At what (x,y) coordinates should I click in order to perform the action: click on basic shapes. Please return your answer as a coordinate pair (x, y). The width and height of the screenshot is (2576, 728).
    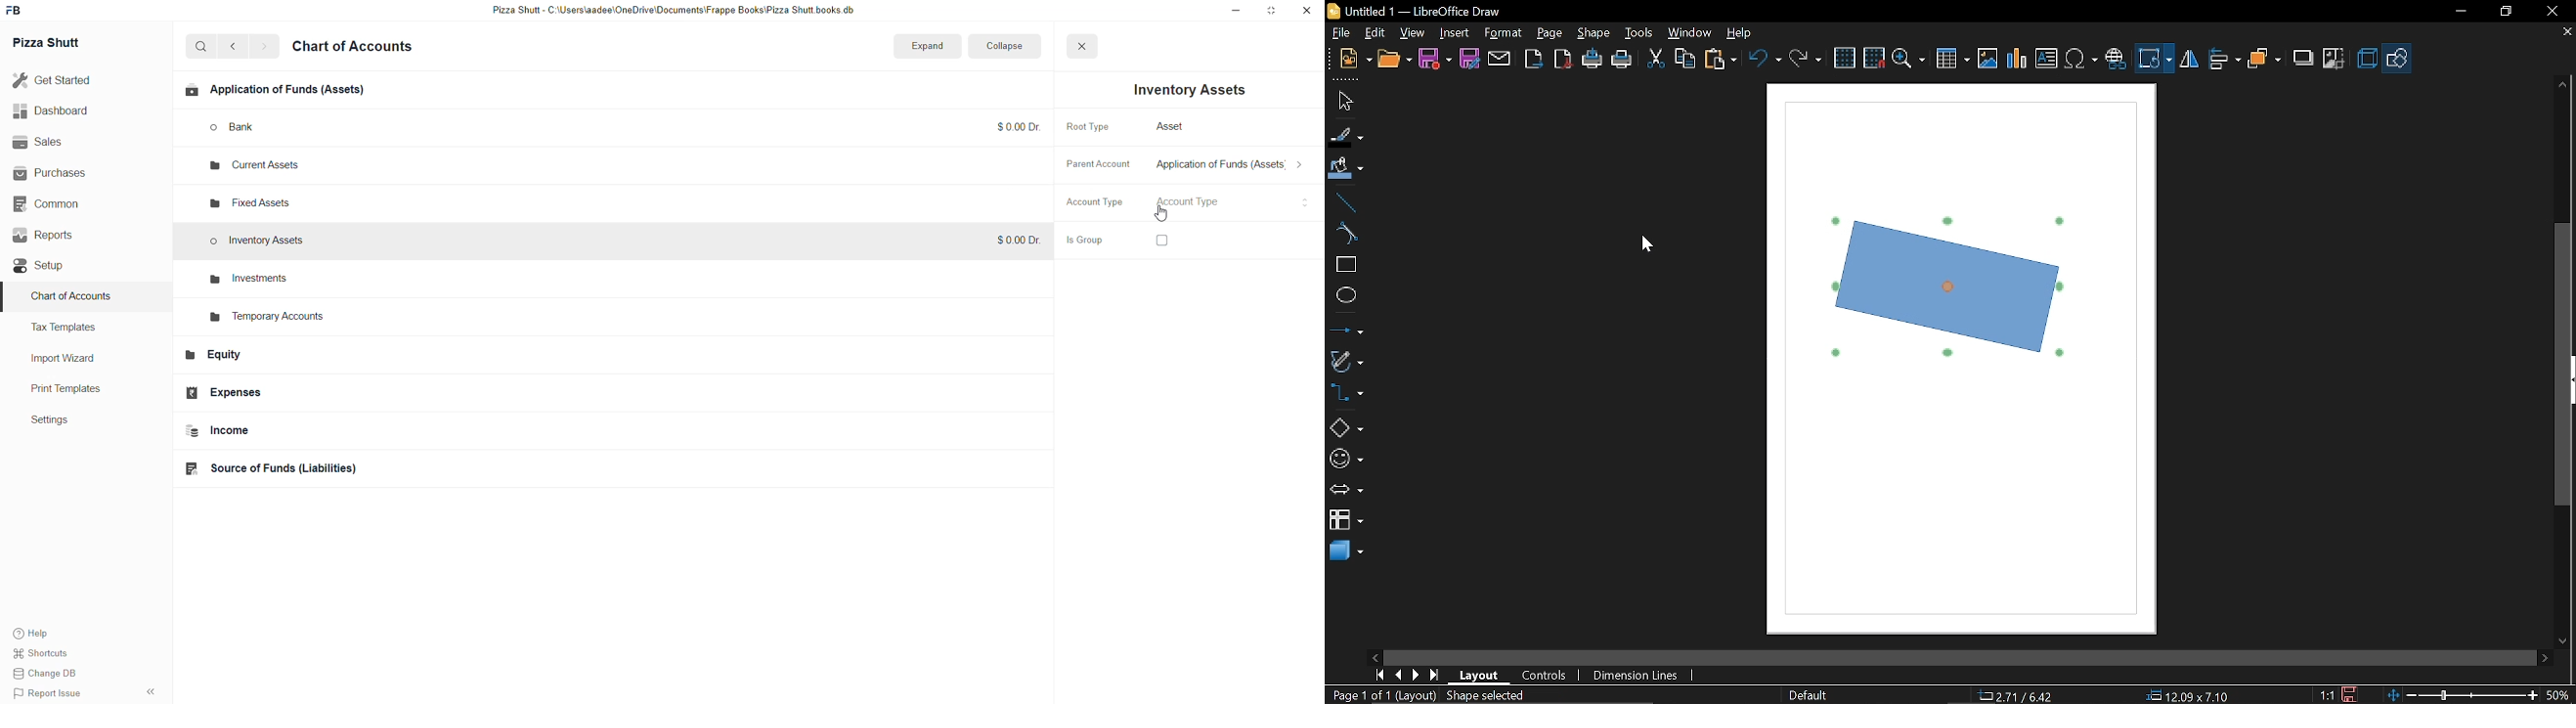
    Looking at the image, I should click on (1346, 428).